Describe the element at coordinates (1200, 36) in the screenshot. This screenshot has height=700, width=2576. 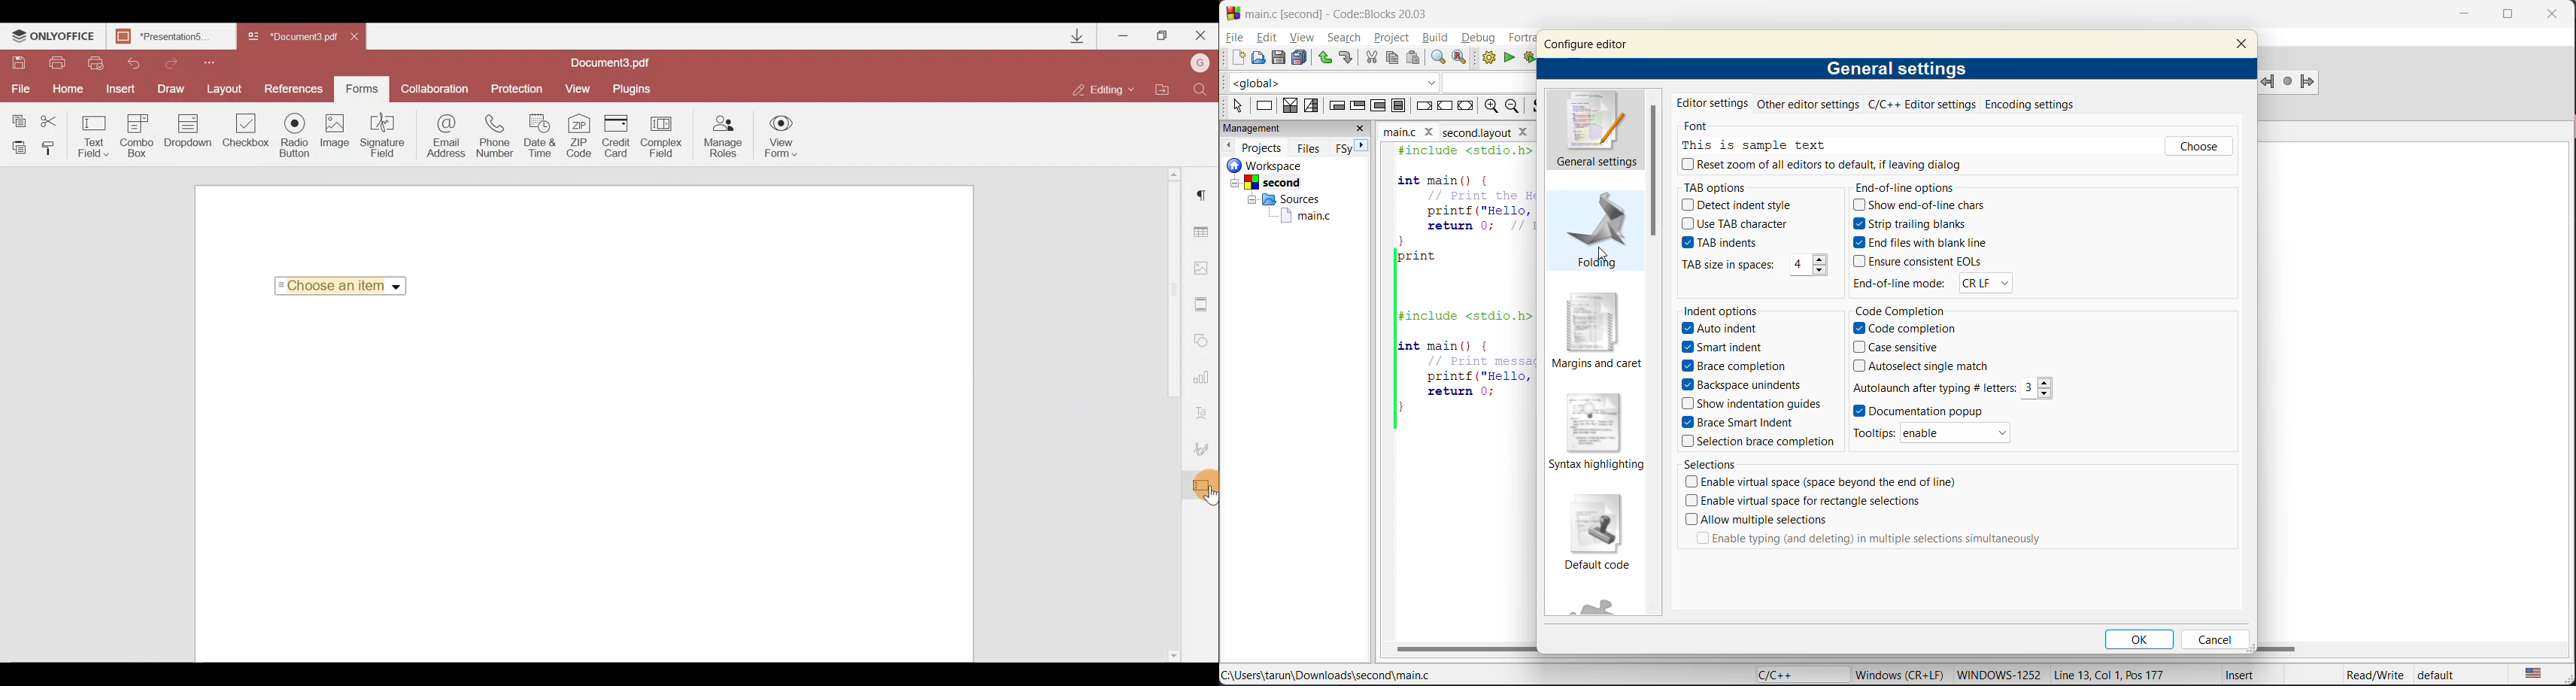
I see `Close` at that location.